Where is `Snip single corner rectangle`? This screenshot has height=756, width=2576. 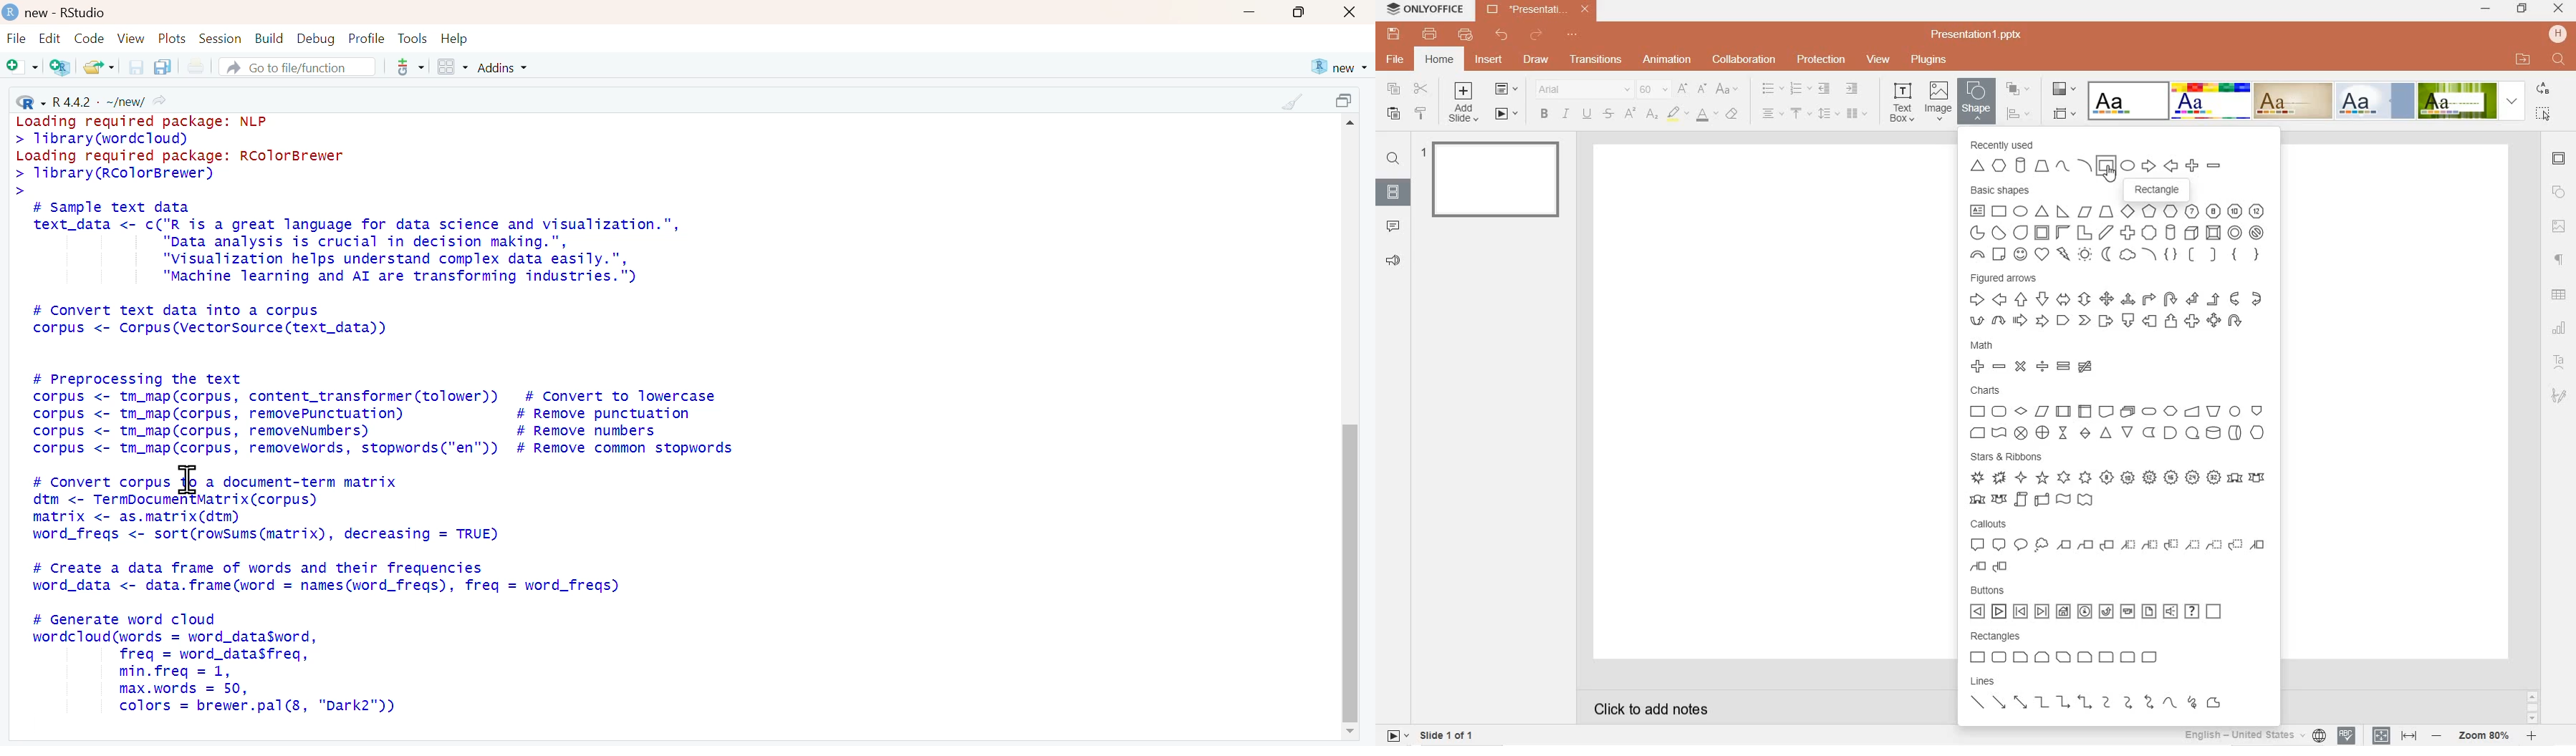
Snip single corner rectangle is located at coordinates (2021, 655).